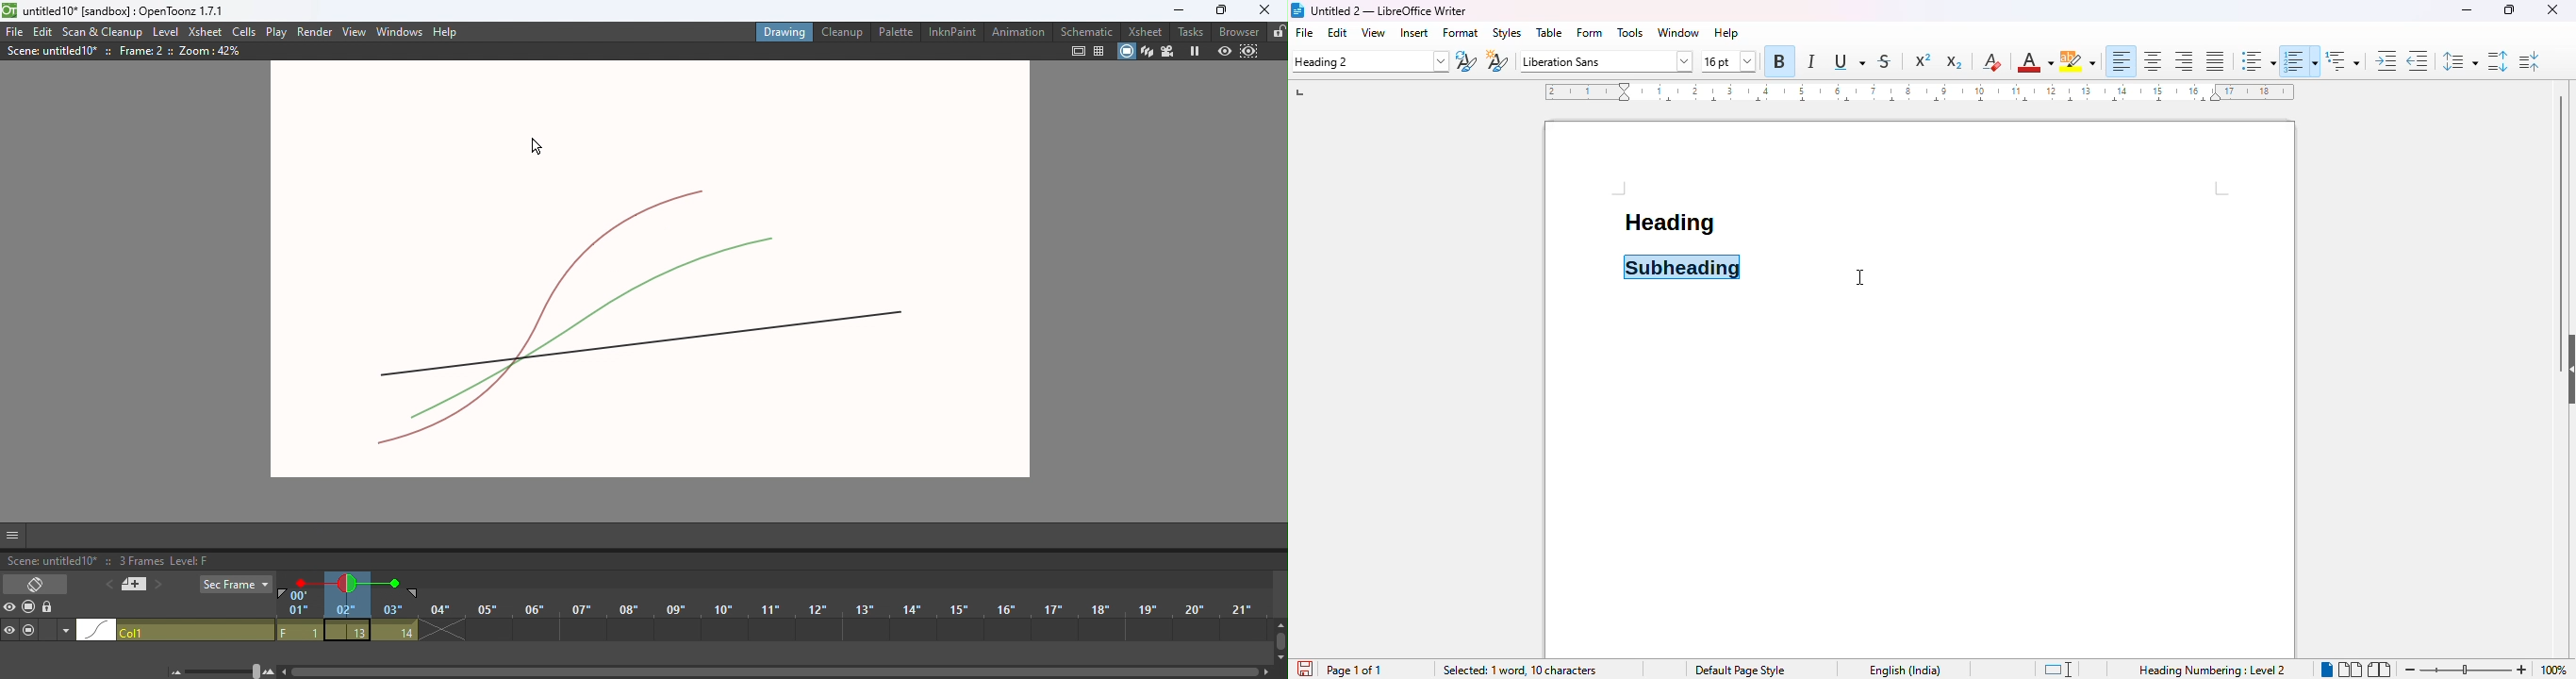  What do you see at coordinates (1906, 670) in the screenshot?
I see `text language` at bounding box center [1906, 670].